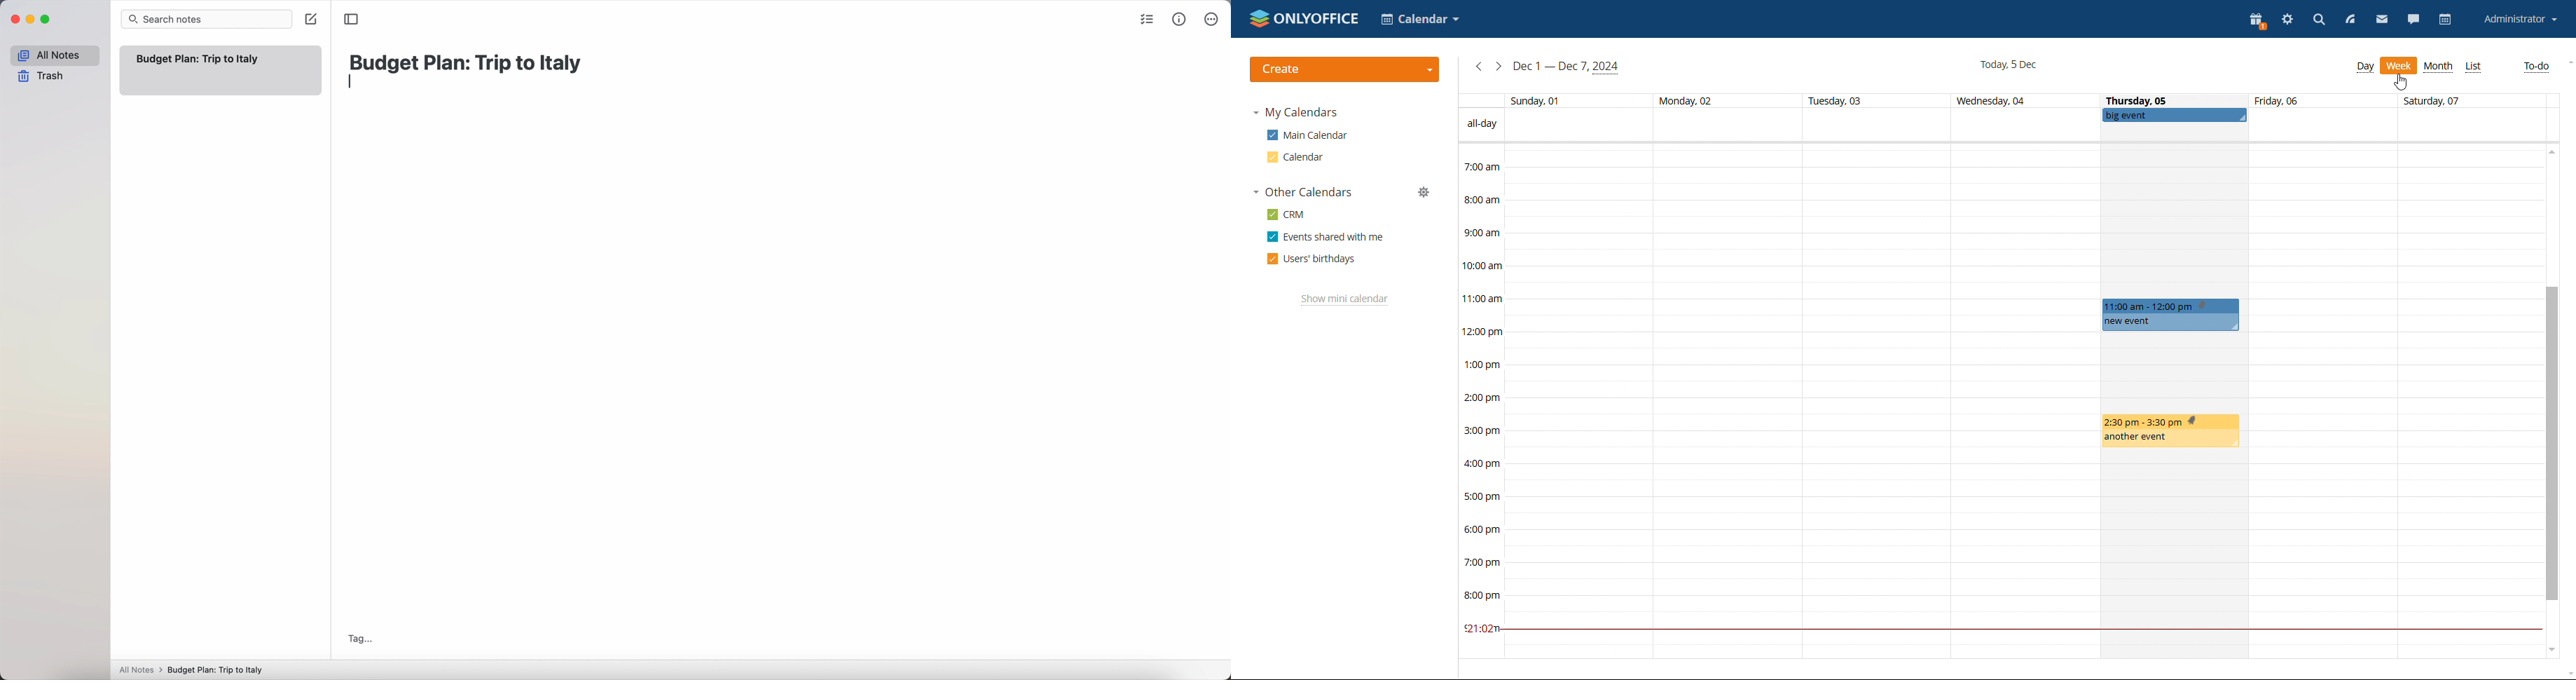 Image resolution: width=2576 pixels, height=700 pixels. What do you see at coordinates (2521, 19) in the screenshot?
I see `account` at bounding box center [2521, 19].